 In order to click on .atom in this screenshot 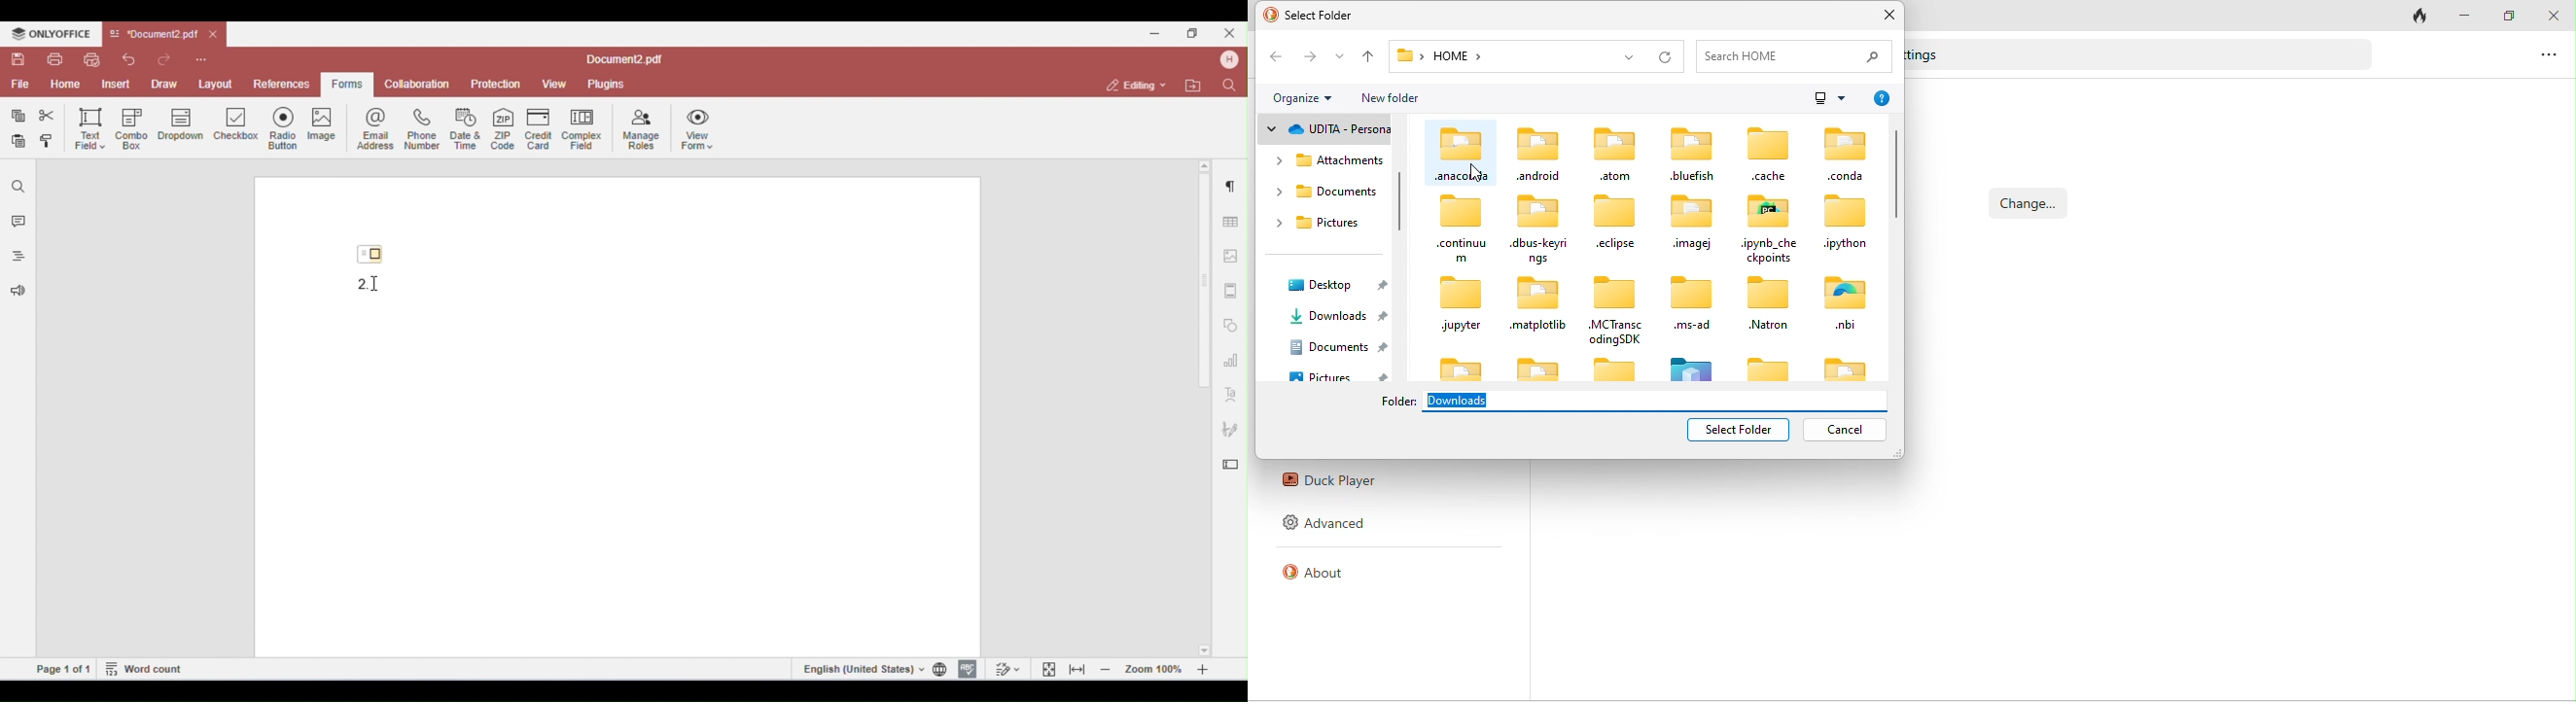, I will do `click(1612, 153)`.